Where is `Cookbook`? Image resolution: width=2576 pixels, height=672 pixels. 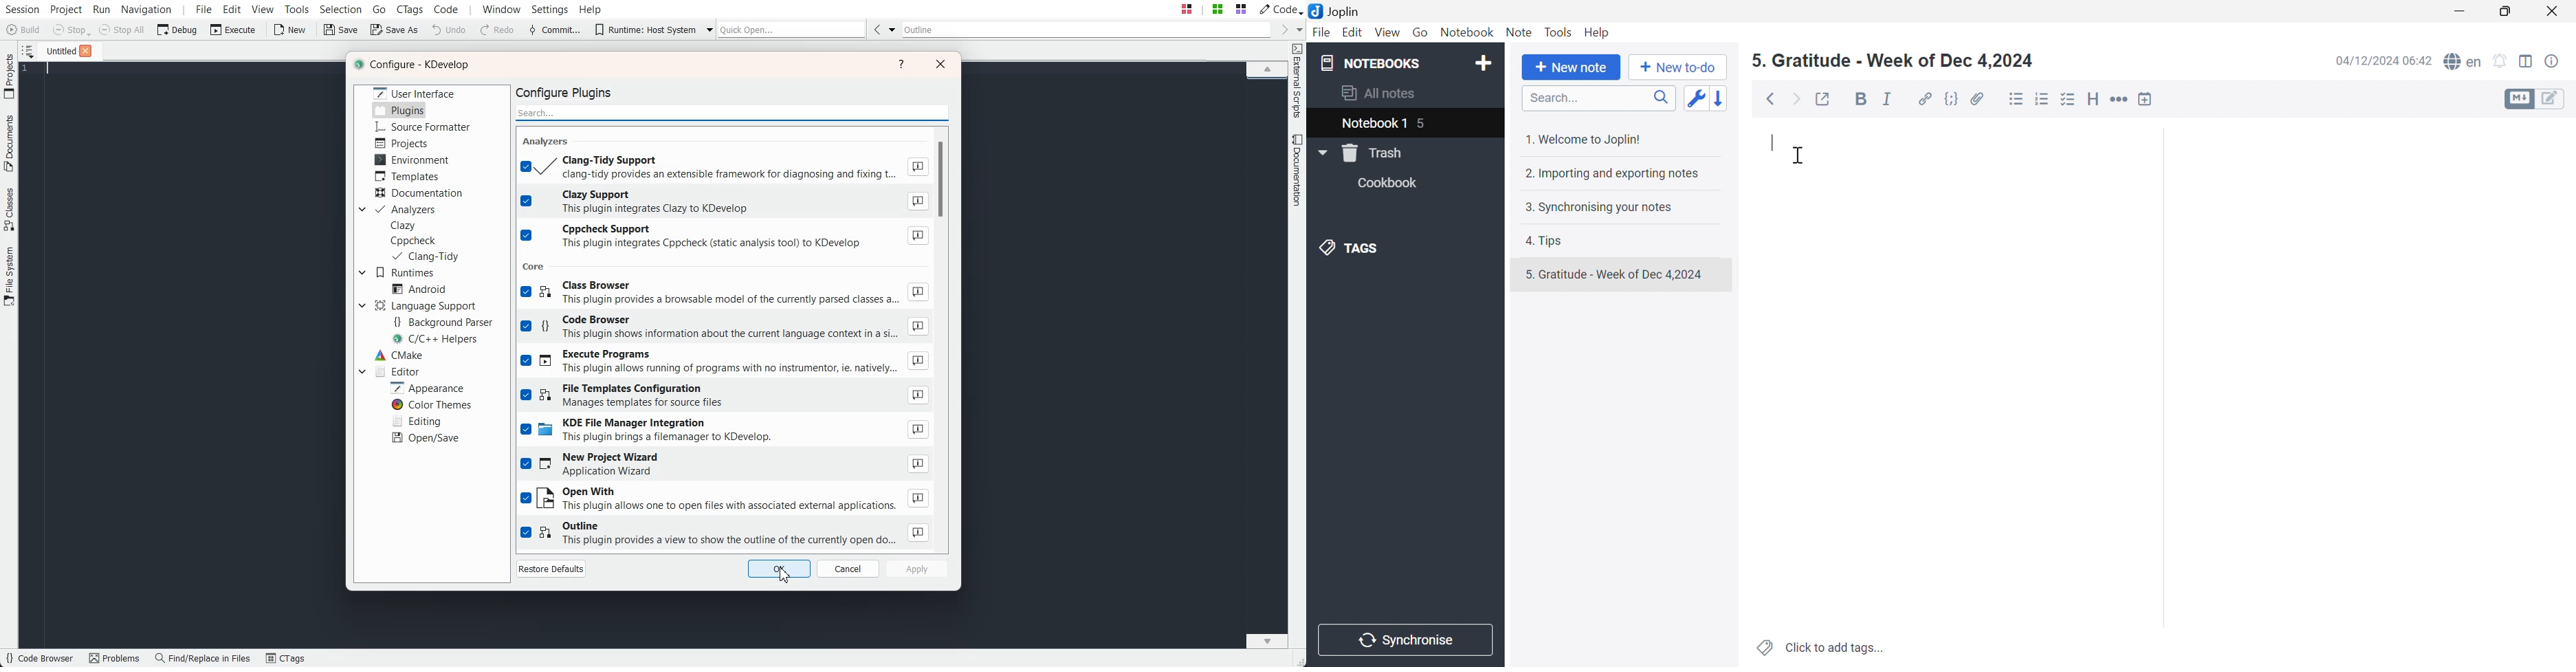 Cookbook is located at coordinates (1392, 183).